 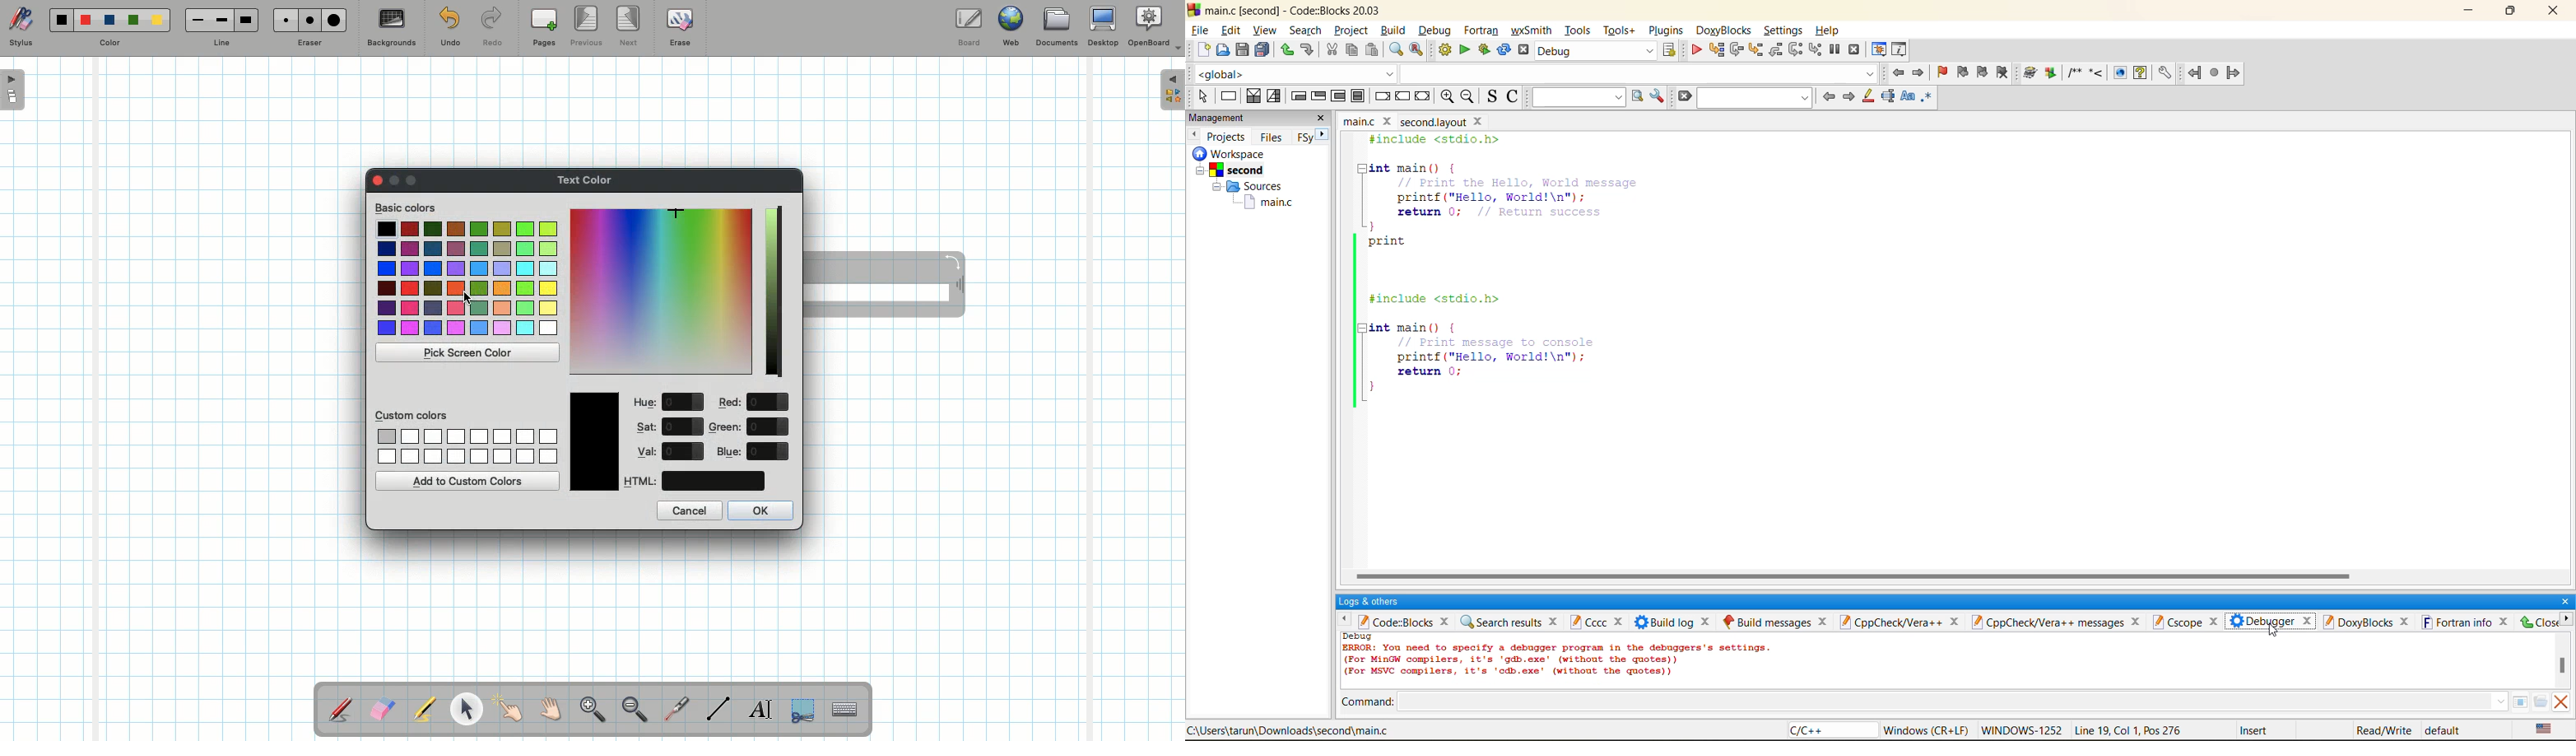 What do you see at coordinates (1682, 97) in the screenshot?
I see `clear` at bounding box center [1682, 97].